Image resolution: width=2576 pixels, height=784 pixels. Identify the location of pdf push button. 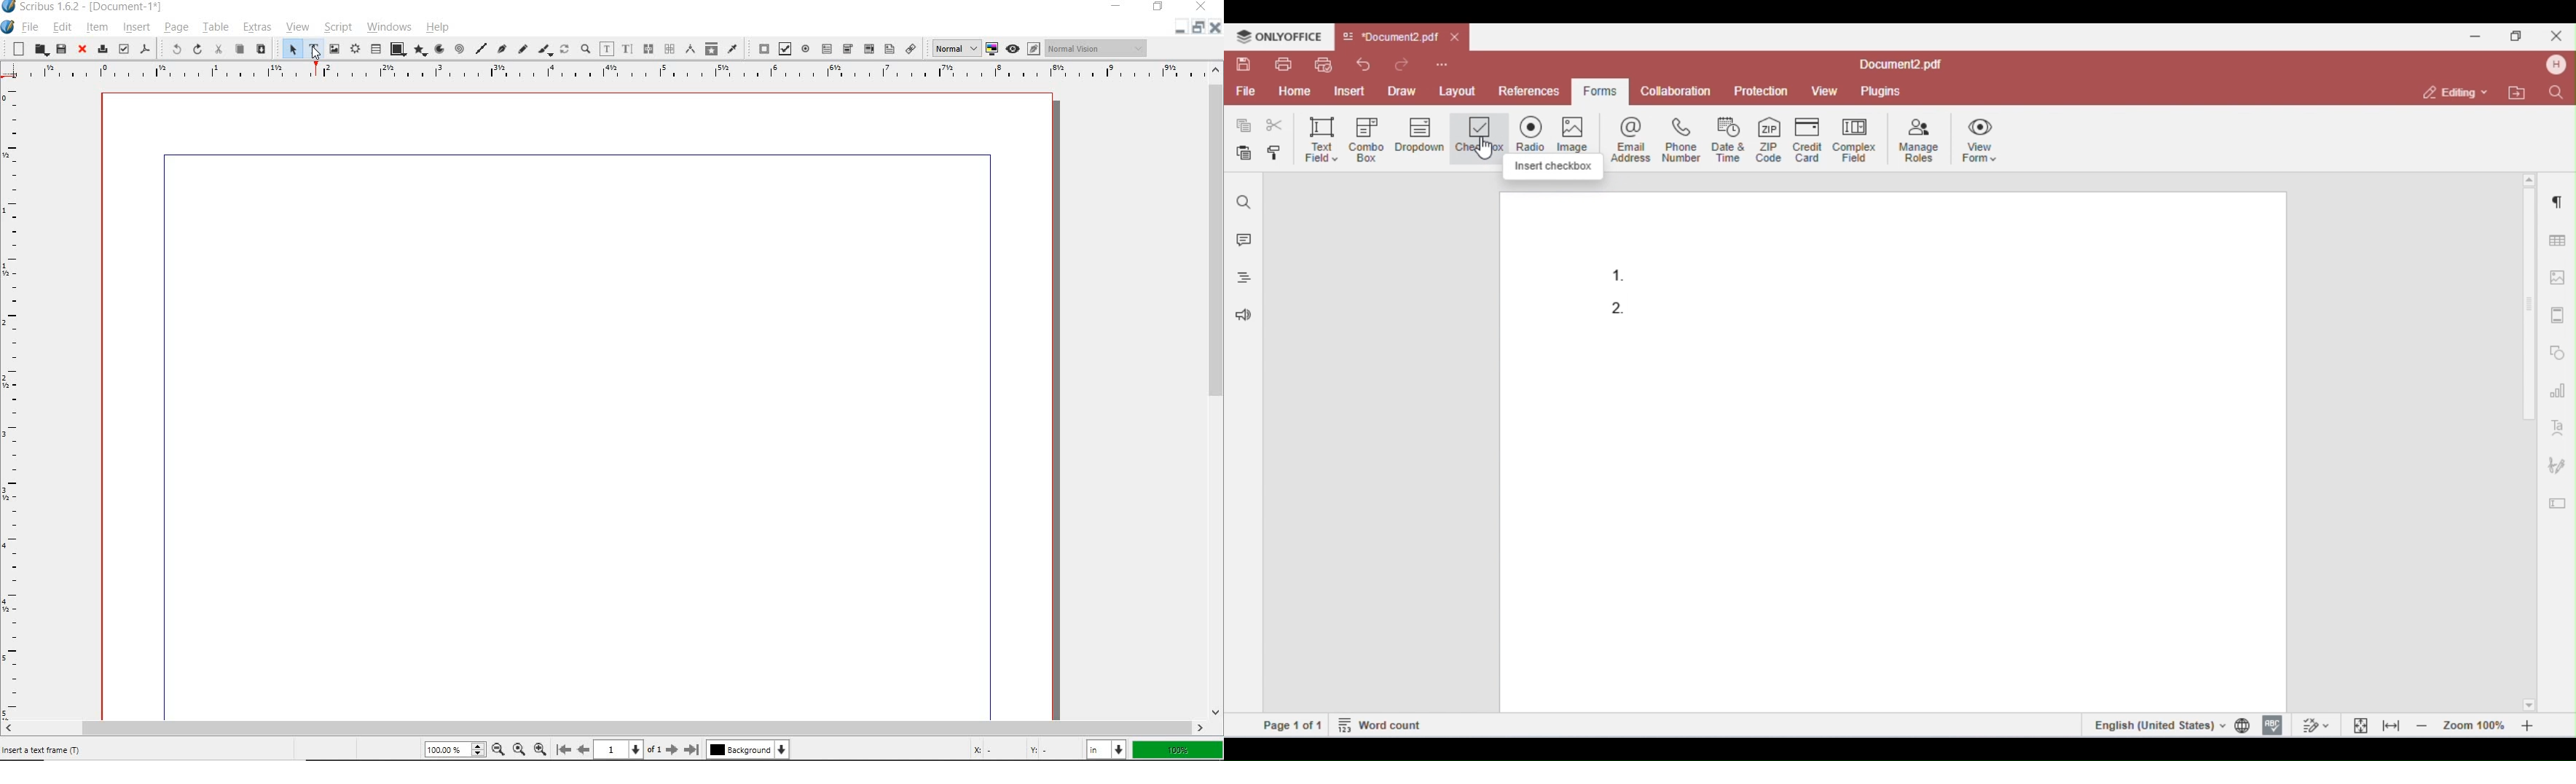
(760, 48).